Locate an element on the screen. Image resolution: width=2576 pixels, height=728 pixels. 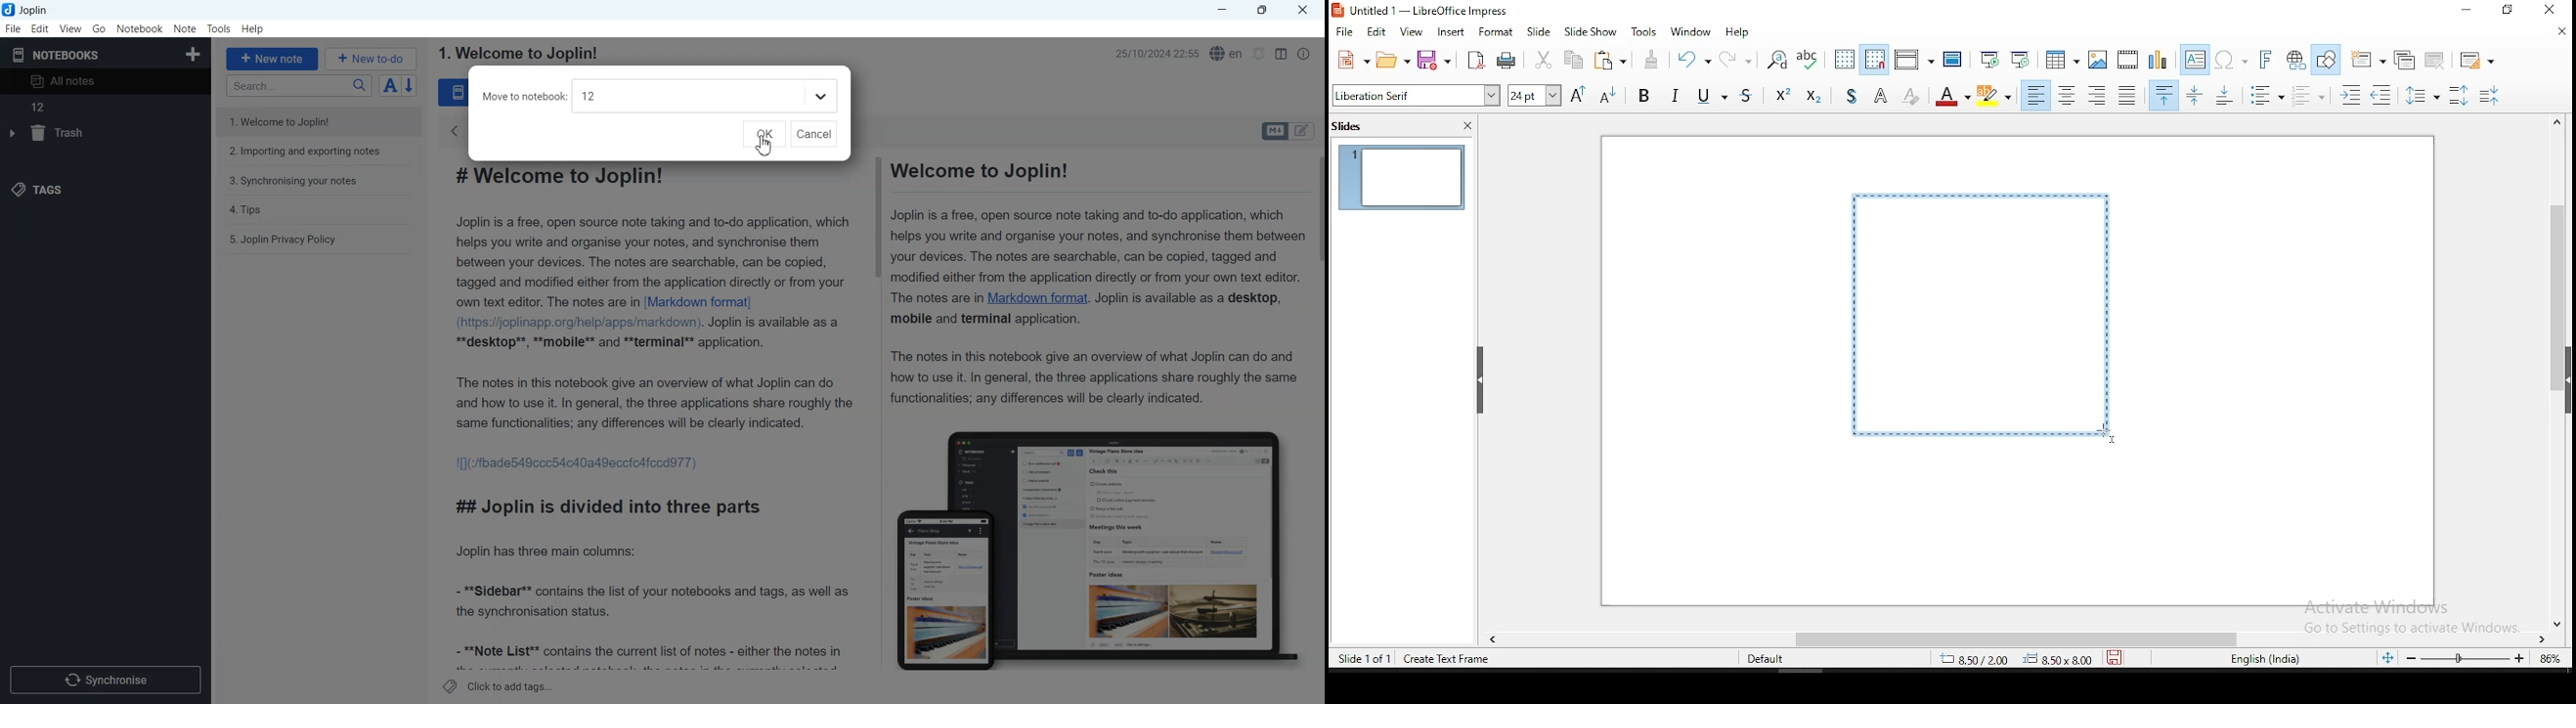
Tools is located at coordinates (219, 29).